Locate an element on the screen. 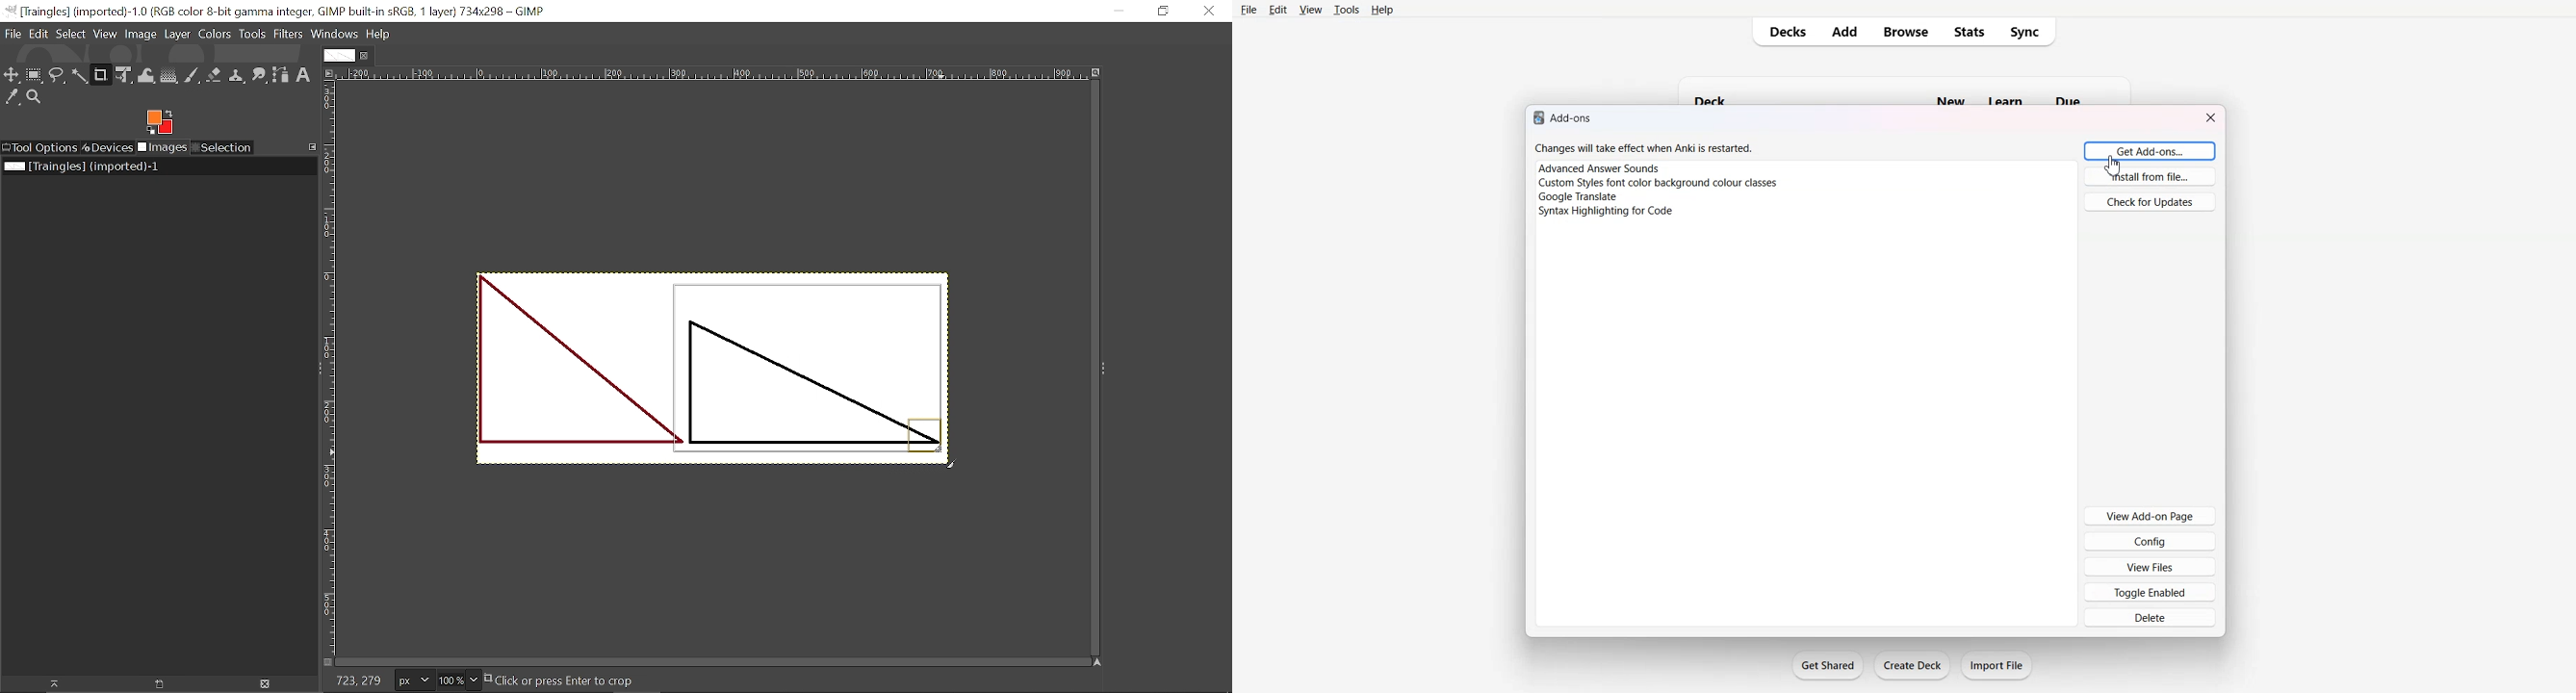  View Add-on Page is located at coordinates (2151, 516).